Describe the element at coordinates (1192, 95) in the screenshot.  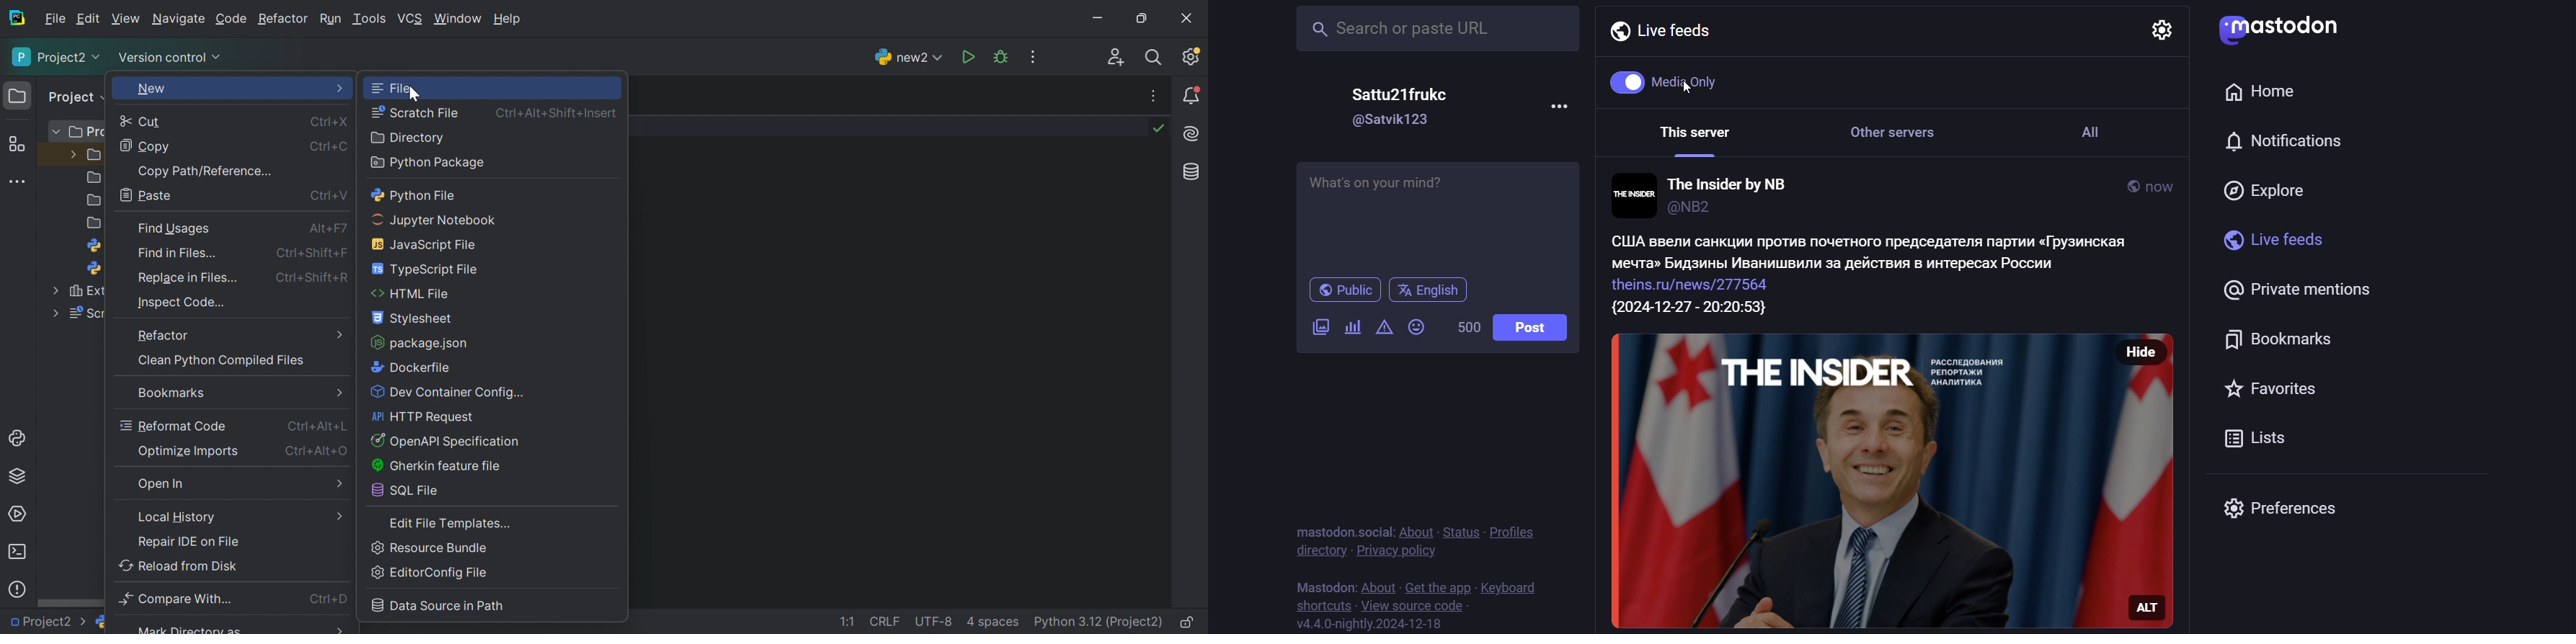
I see `Notifications` at that location.